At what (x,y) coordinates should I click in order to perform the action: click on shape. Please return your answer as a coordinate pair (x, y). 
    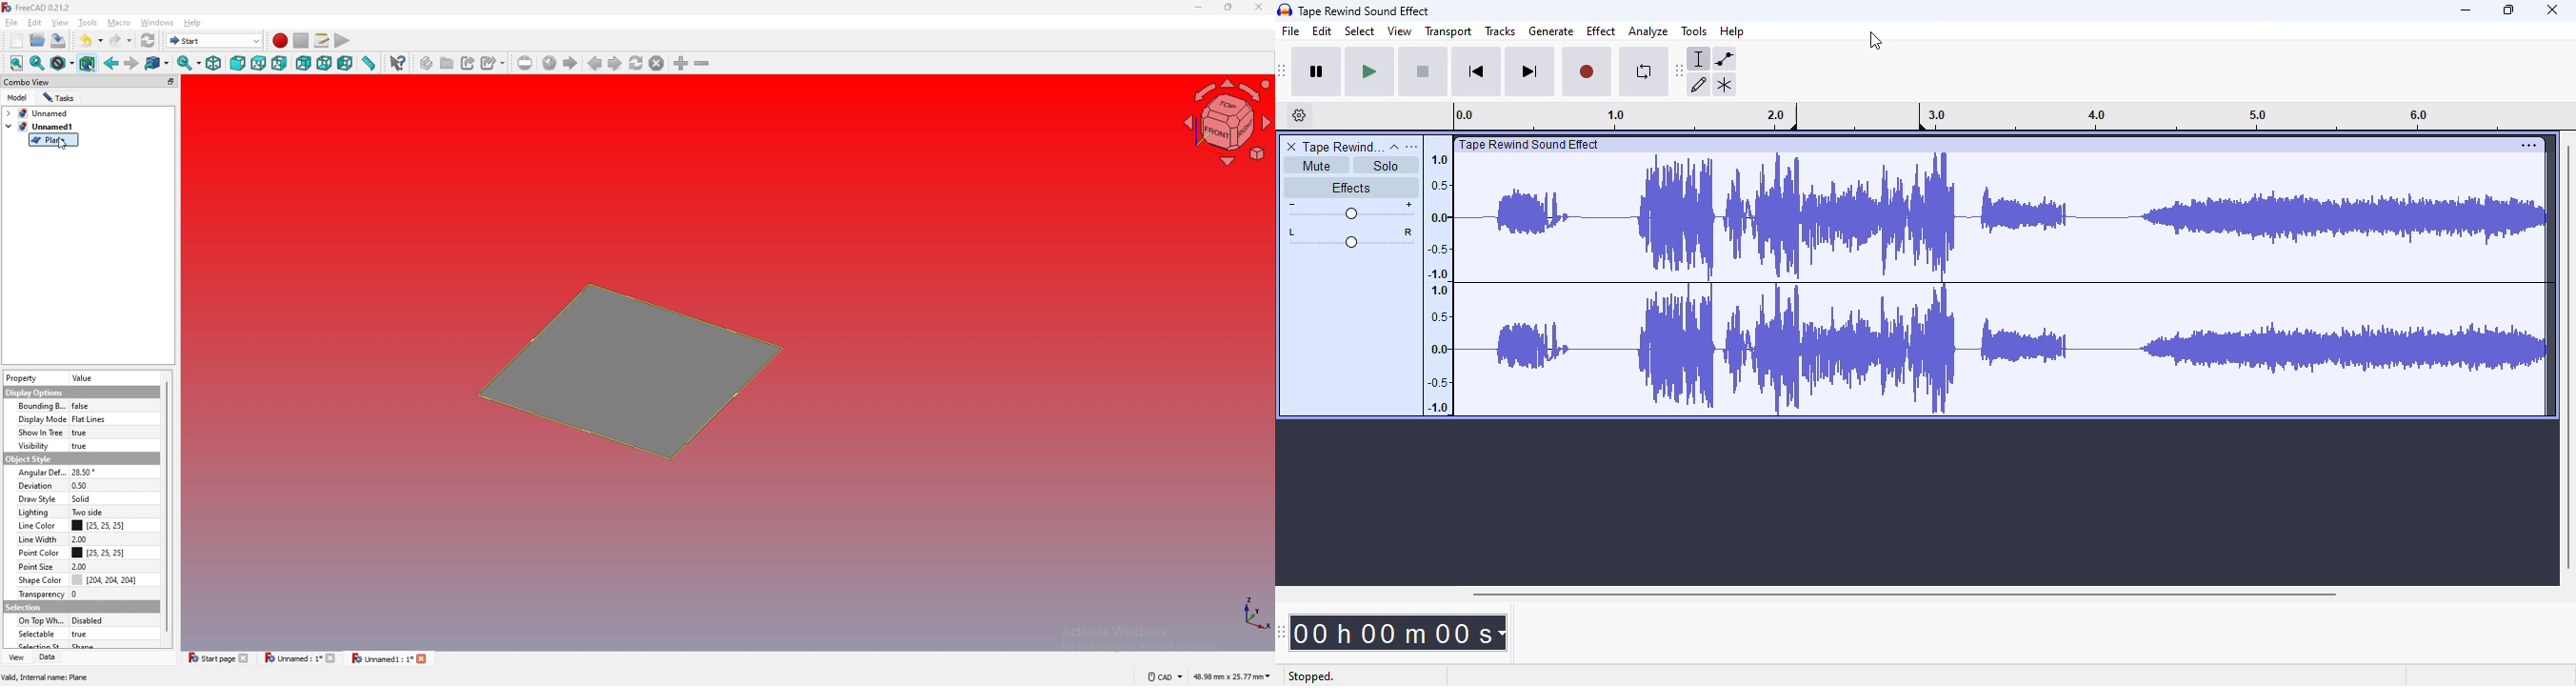
    Looking at the image, I should click on (94, 647).